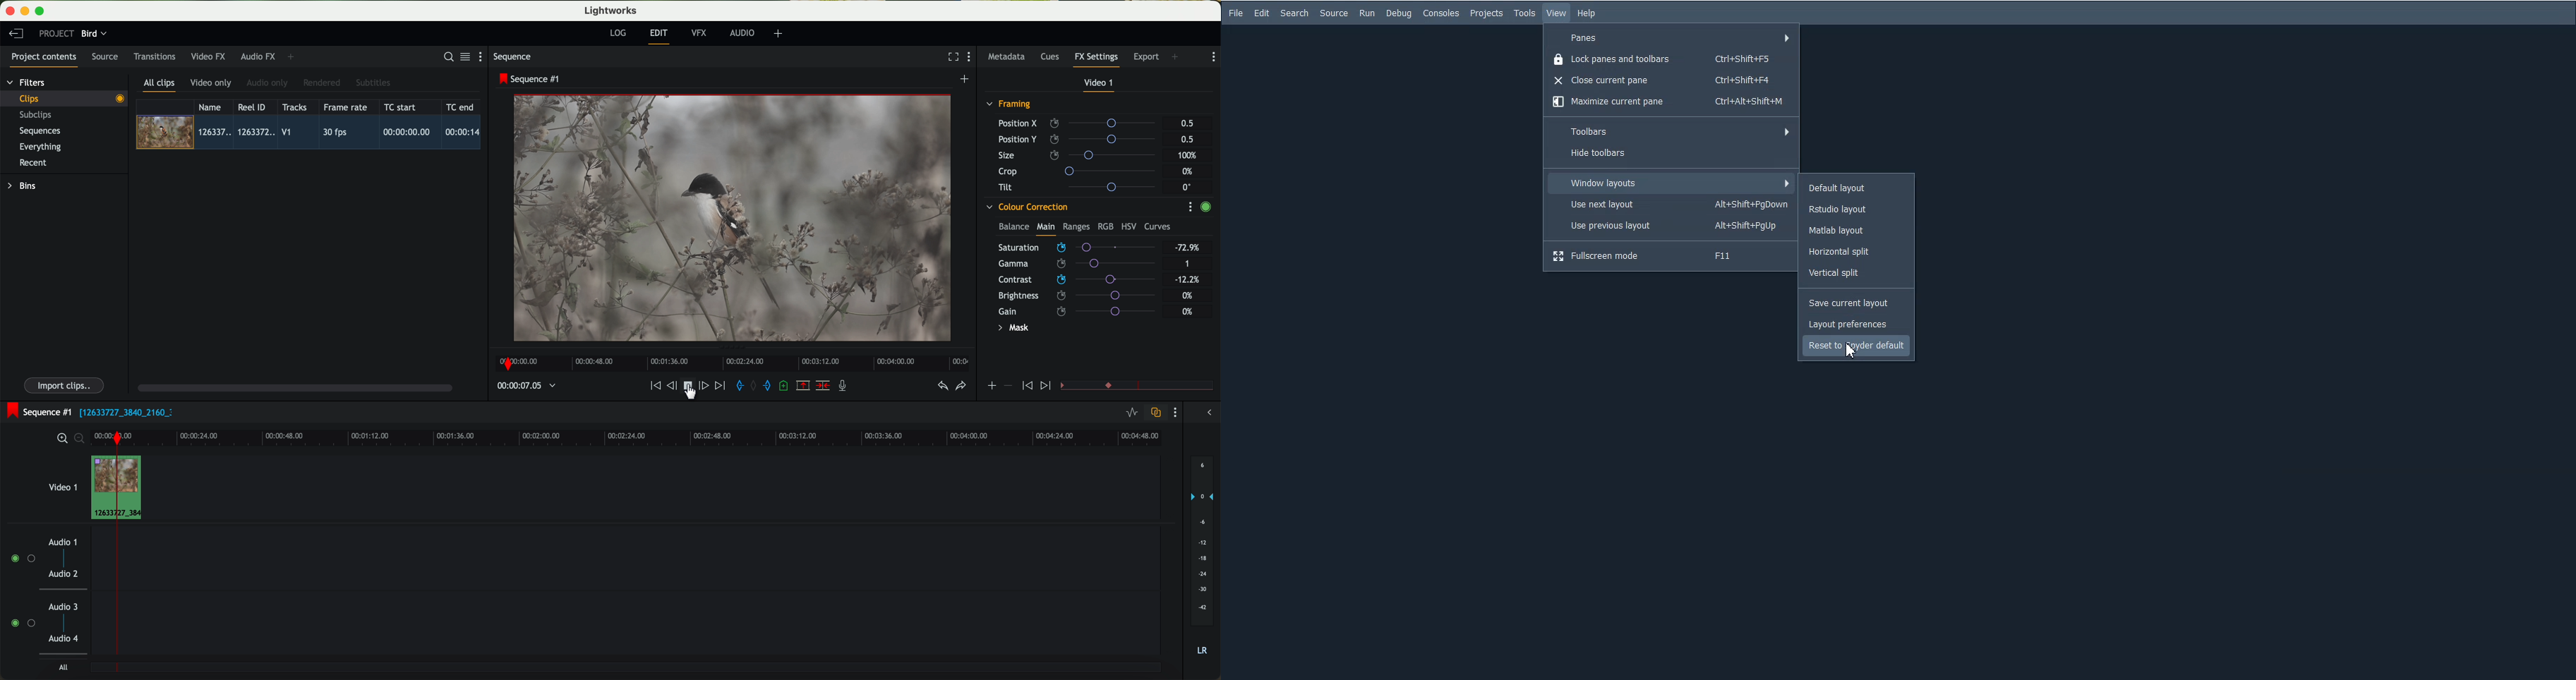 The width and height of the screenshot is (2576, 700). Describe the element at coordinates (140, 488) in the screenshot. I see `drag video to video track 1` at that location.